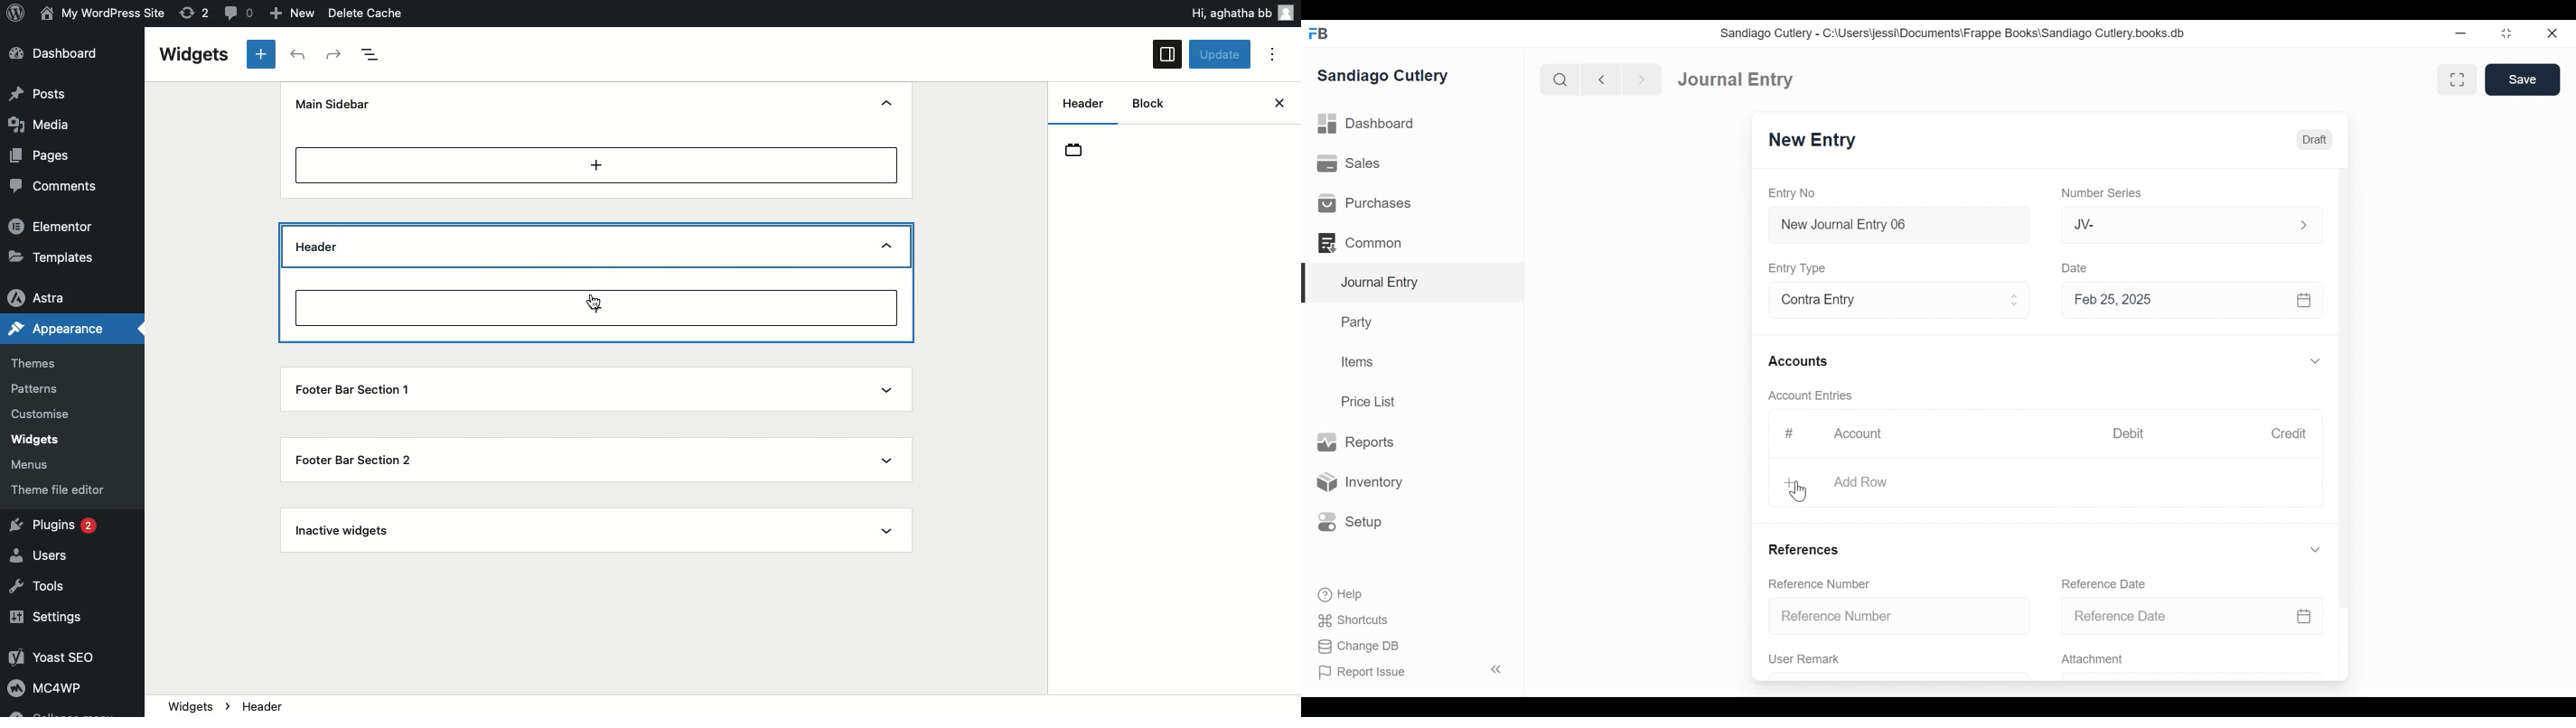  I want to click on Astra, so click(40, 299).